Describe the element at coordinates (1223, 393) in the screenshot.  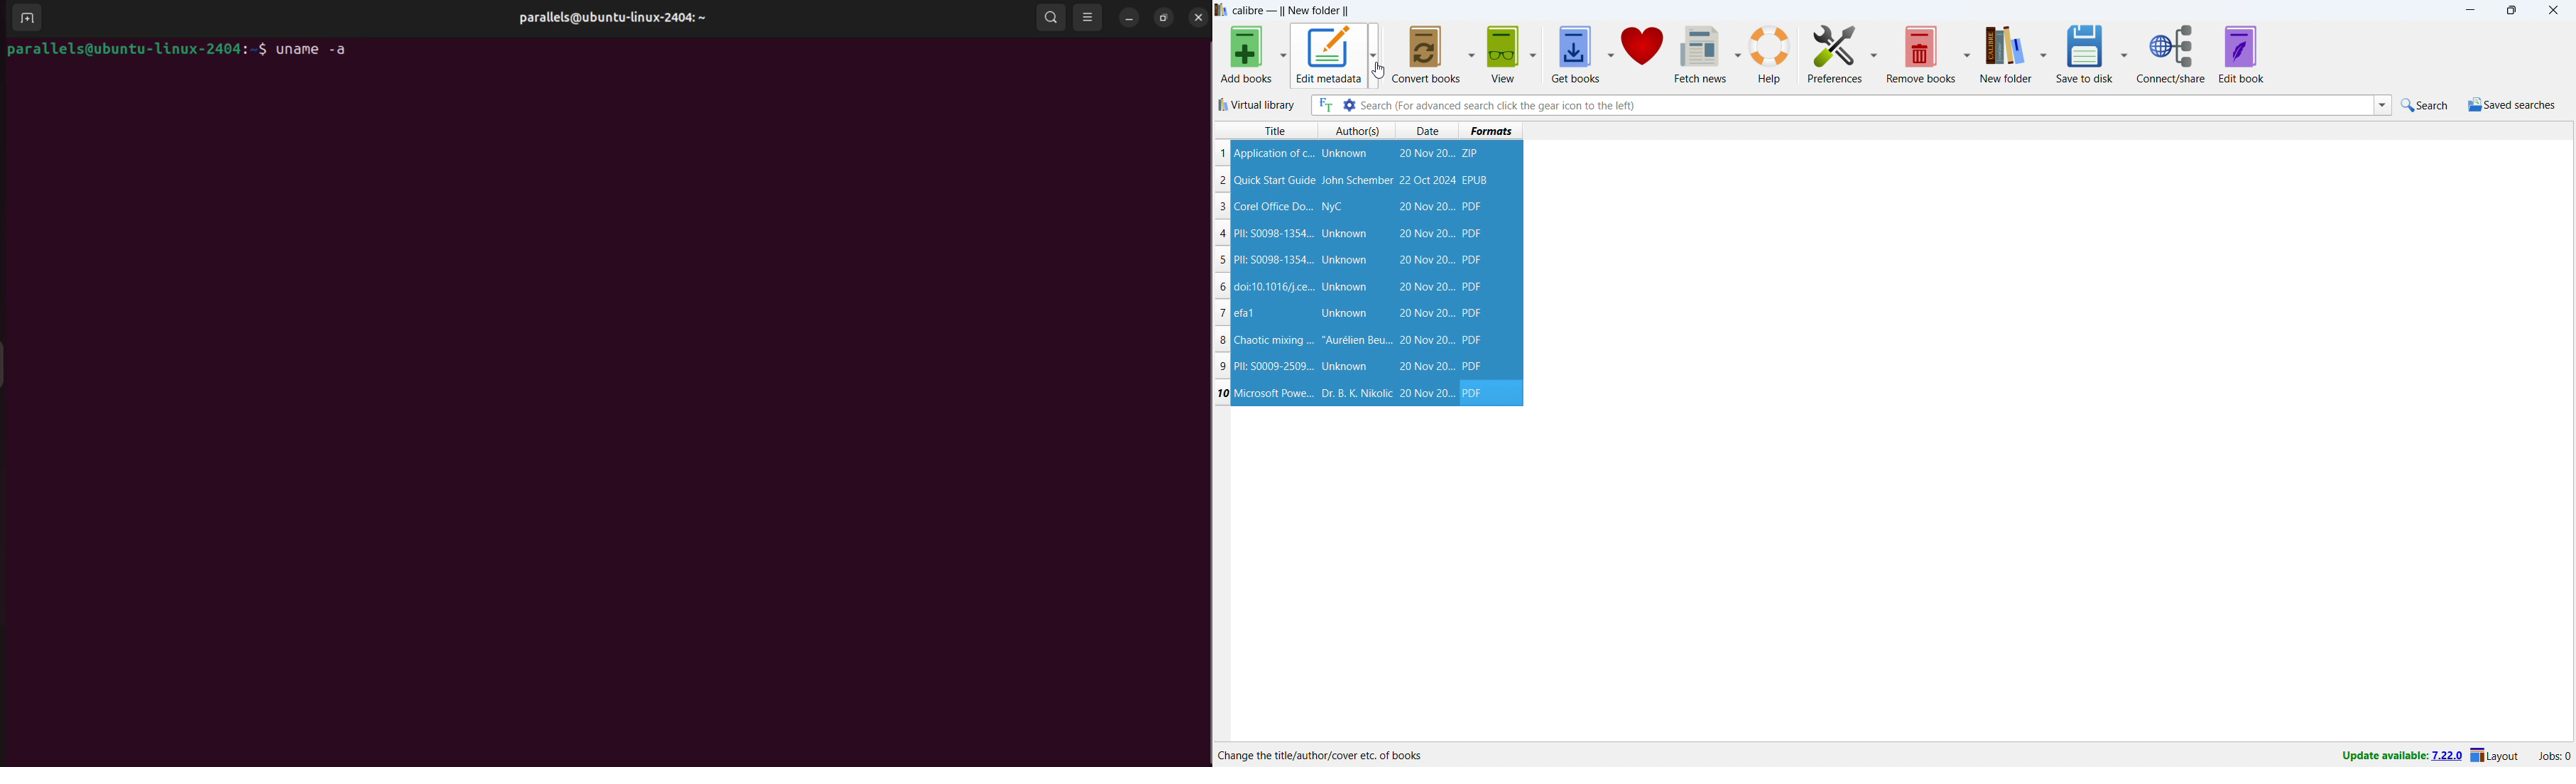
I see `10` at that location.